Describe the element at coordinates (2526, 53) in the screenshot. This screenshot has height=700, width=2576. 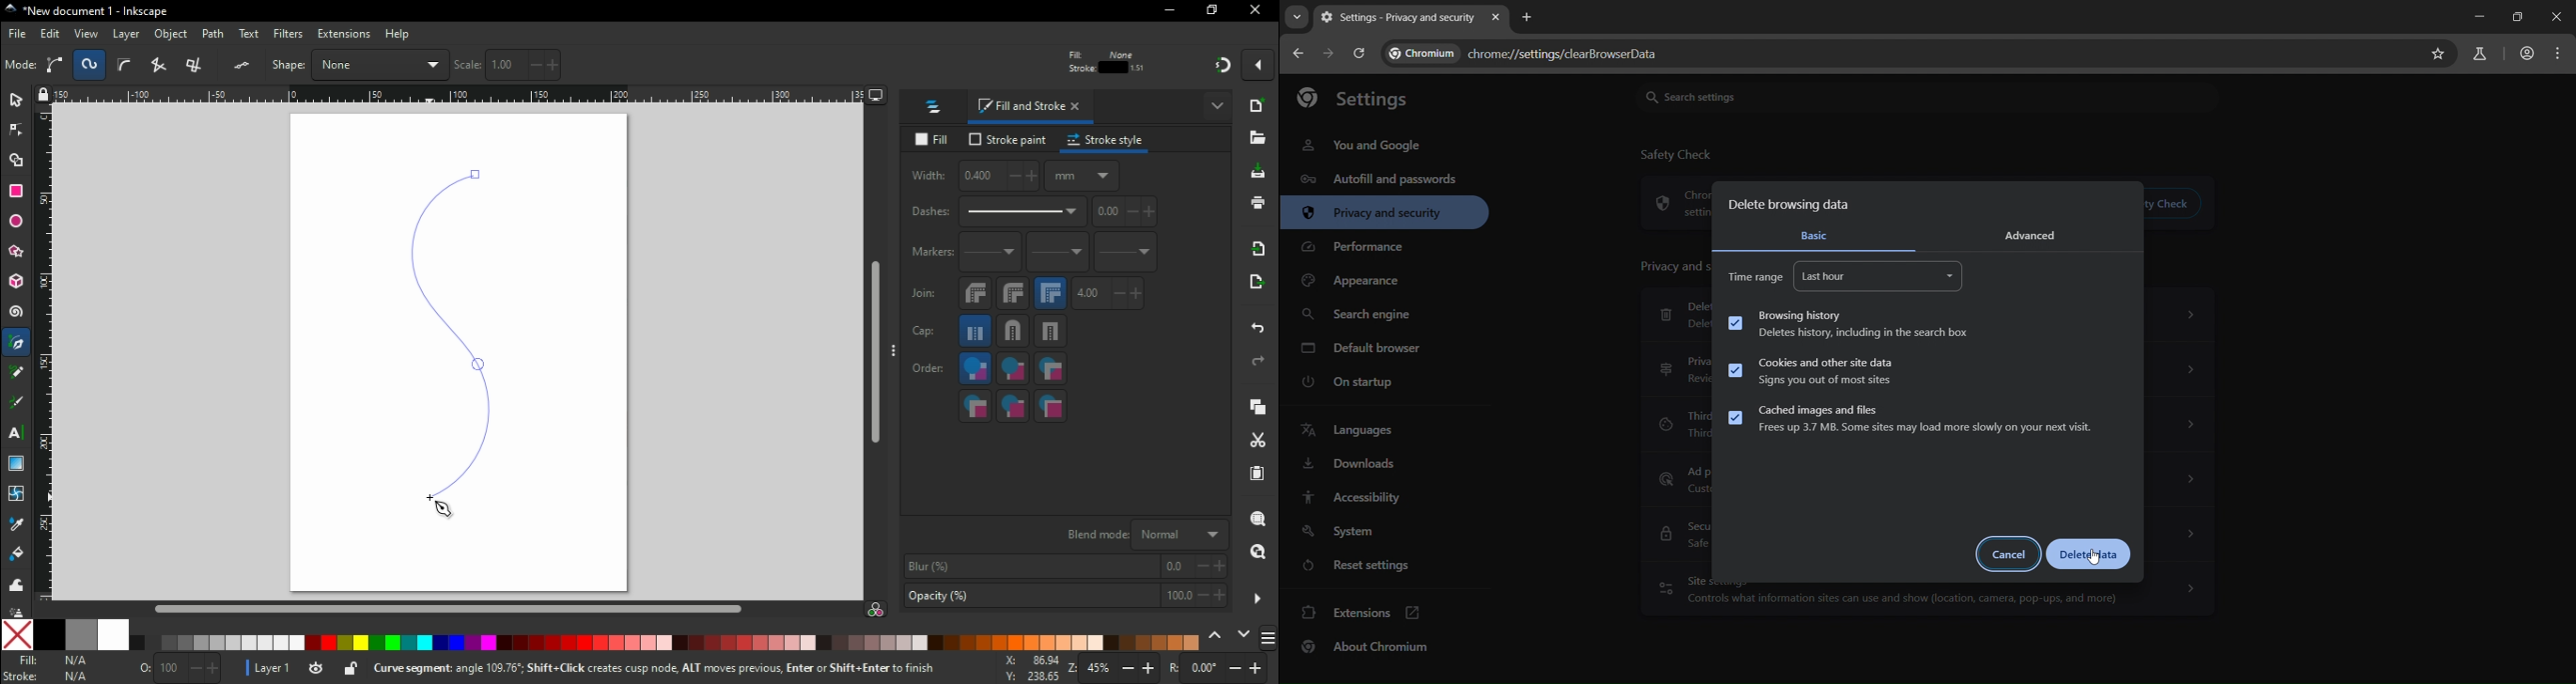
I see `account` at that location.